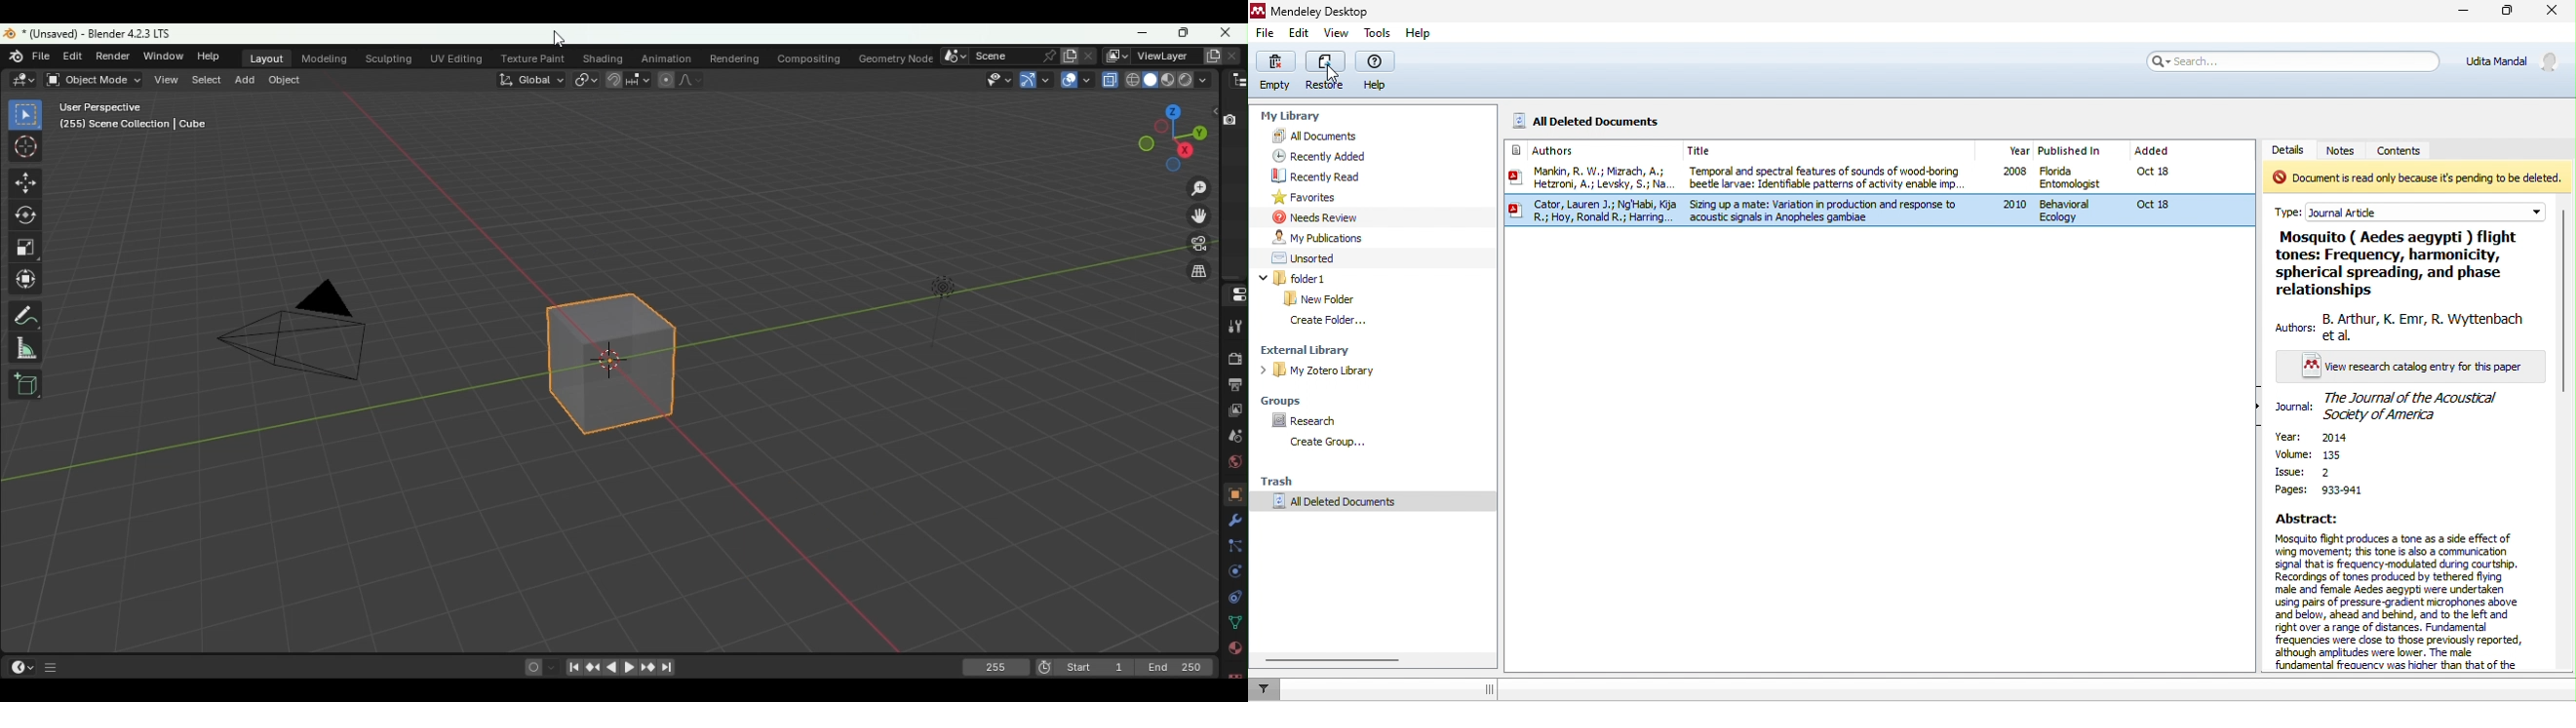 This screenshot has width=2576, height=728. Describe the element at coordinates (284, 80) in the screenshot. I see `Object` at that location.